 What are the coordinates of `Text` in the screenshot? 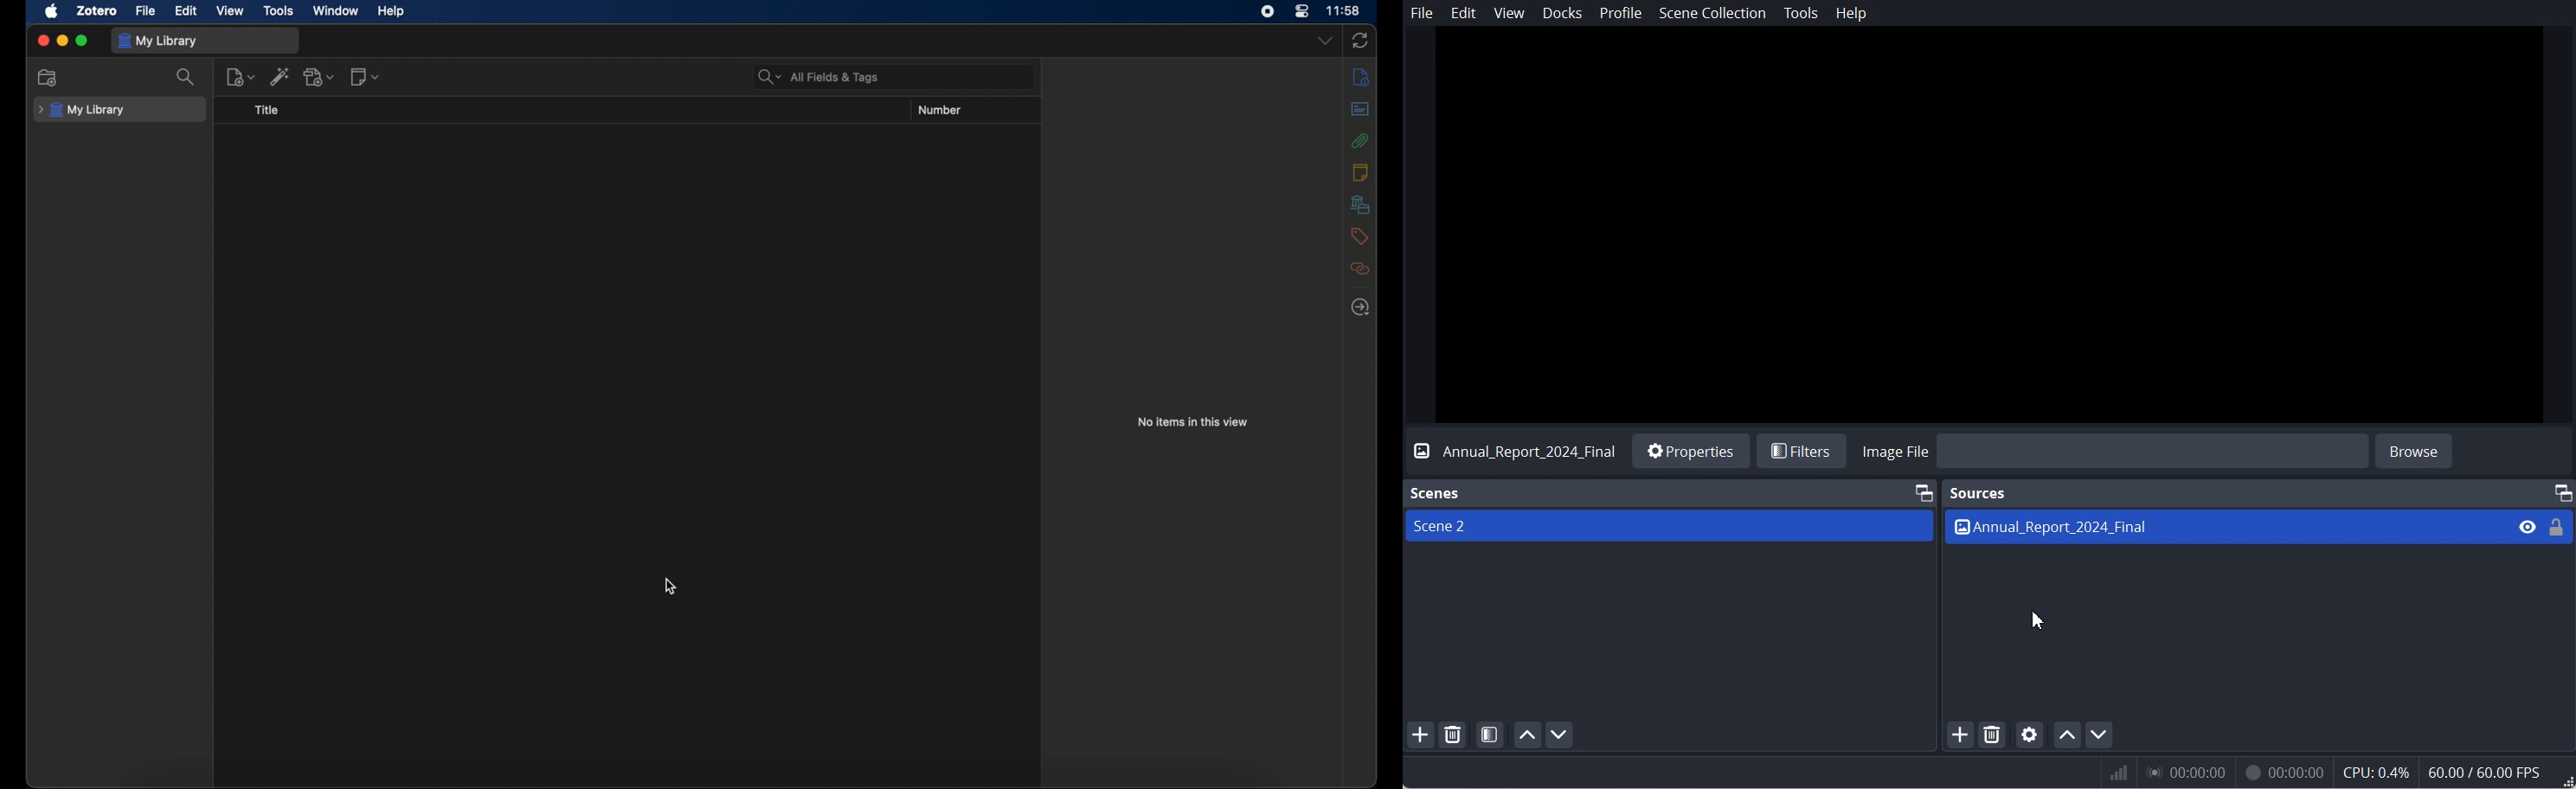 It's located at (1436, 494).